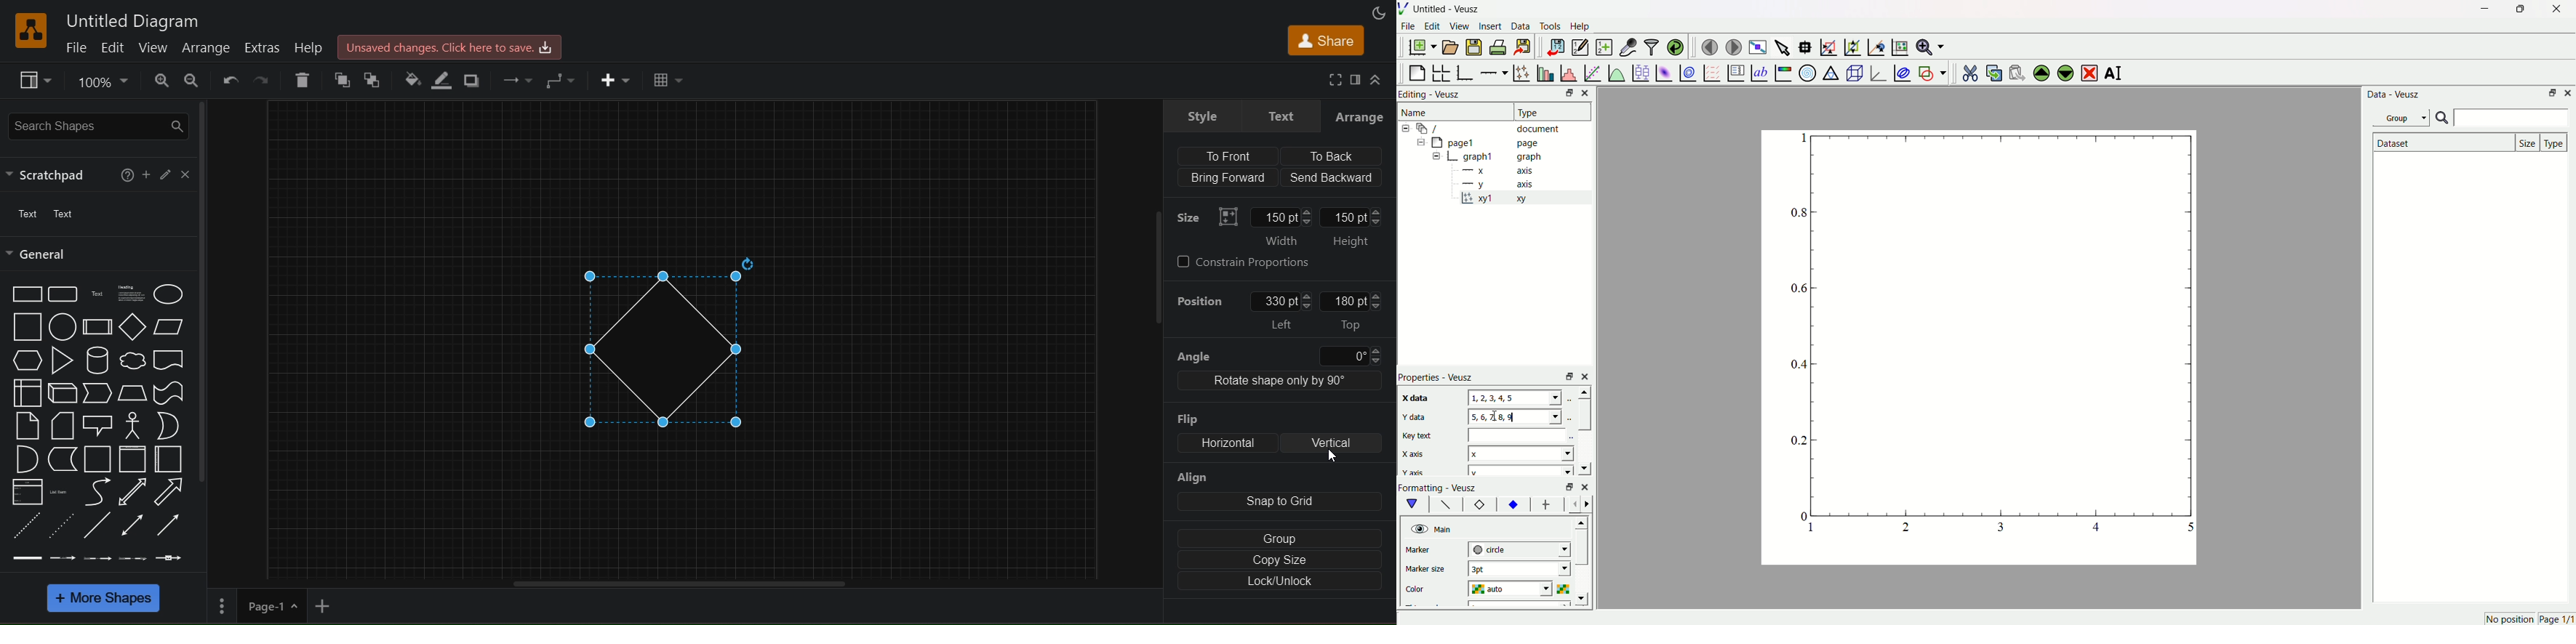 The height and width of the screenshot is (644, 2576). I want to click on move to next page, so click(1734, 45).